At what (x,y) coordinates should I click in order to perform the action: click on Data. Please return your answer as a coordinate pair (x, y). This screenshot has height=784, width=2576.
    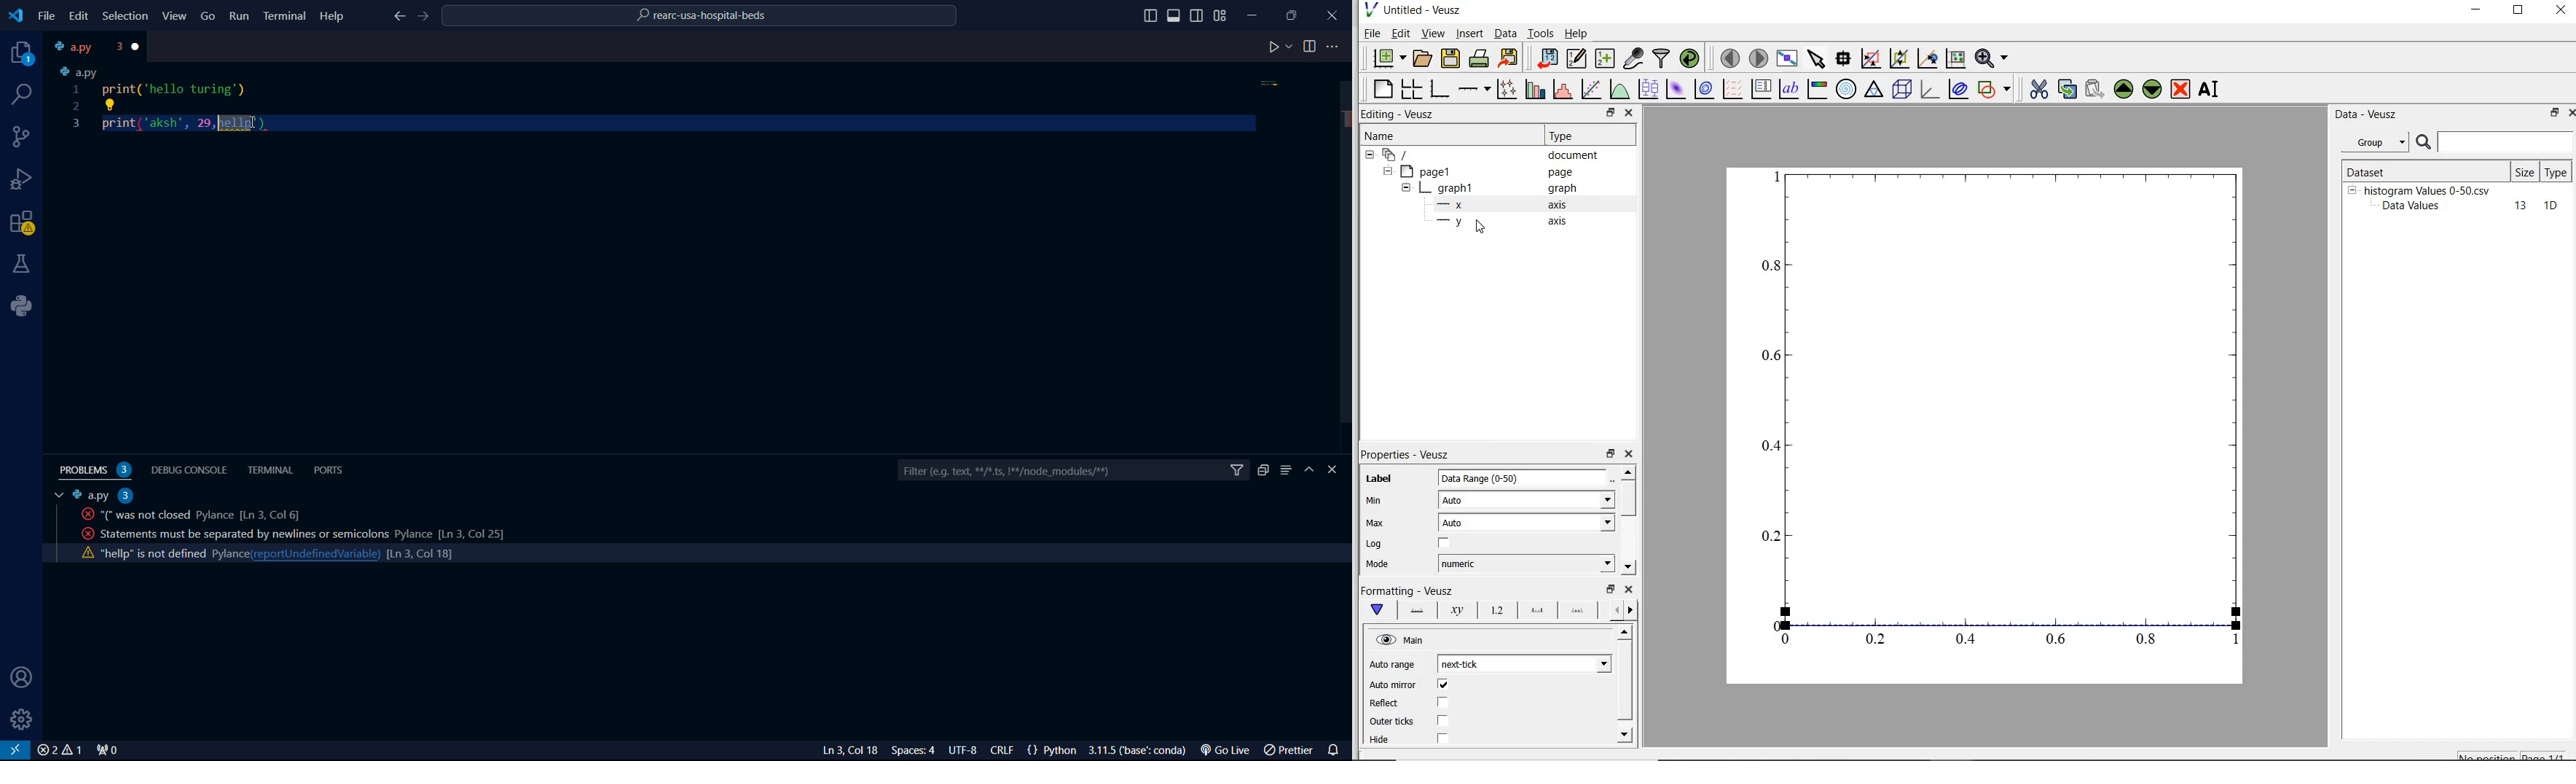
    Looking at the image, I should click on (1505, 33).